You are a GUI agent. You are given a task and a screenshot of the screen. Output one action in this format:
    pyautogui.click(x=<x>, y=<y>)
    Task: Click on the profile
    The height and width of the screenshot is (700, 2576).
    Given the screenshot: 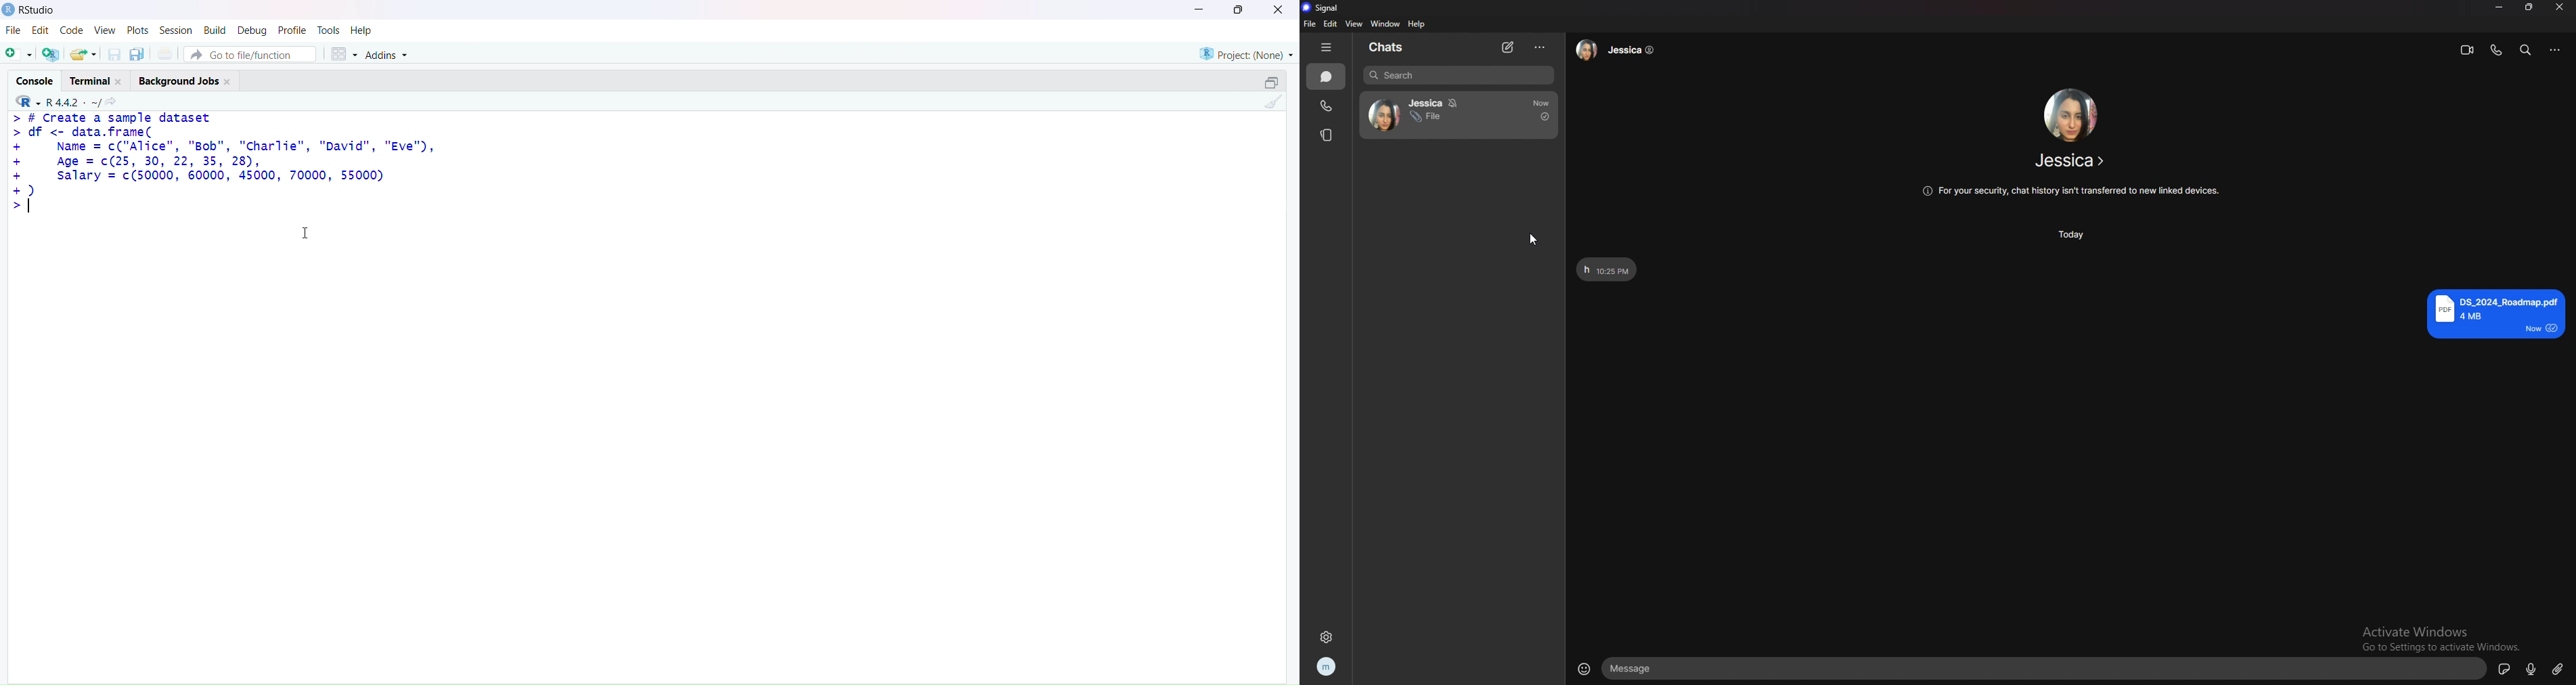 What is the action you would take?
    pyautogui.click(x=293, y=30)
    